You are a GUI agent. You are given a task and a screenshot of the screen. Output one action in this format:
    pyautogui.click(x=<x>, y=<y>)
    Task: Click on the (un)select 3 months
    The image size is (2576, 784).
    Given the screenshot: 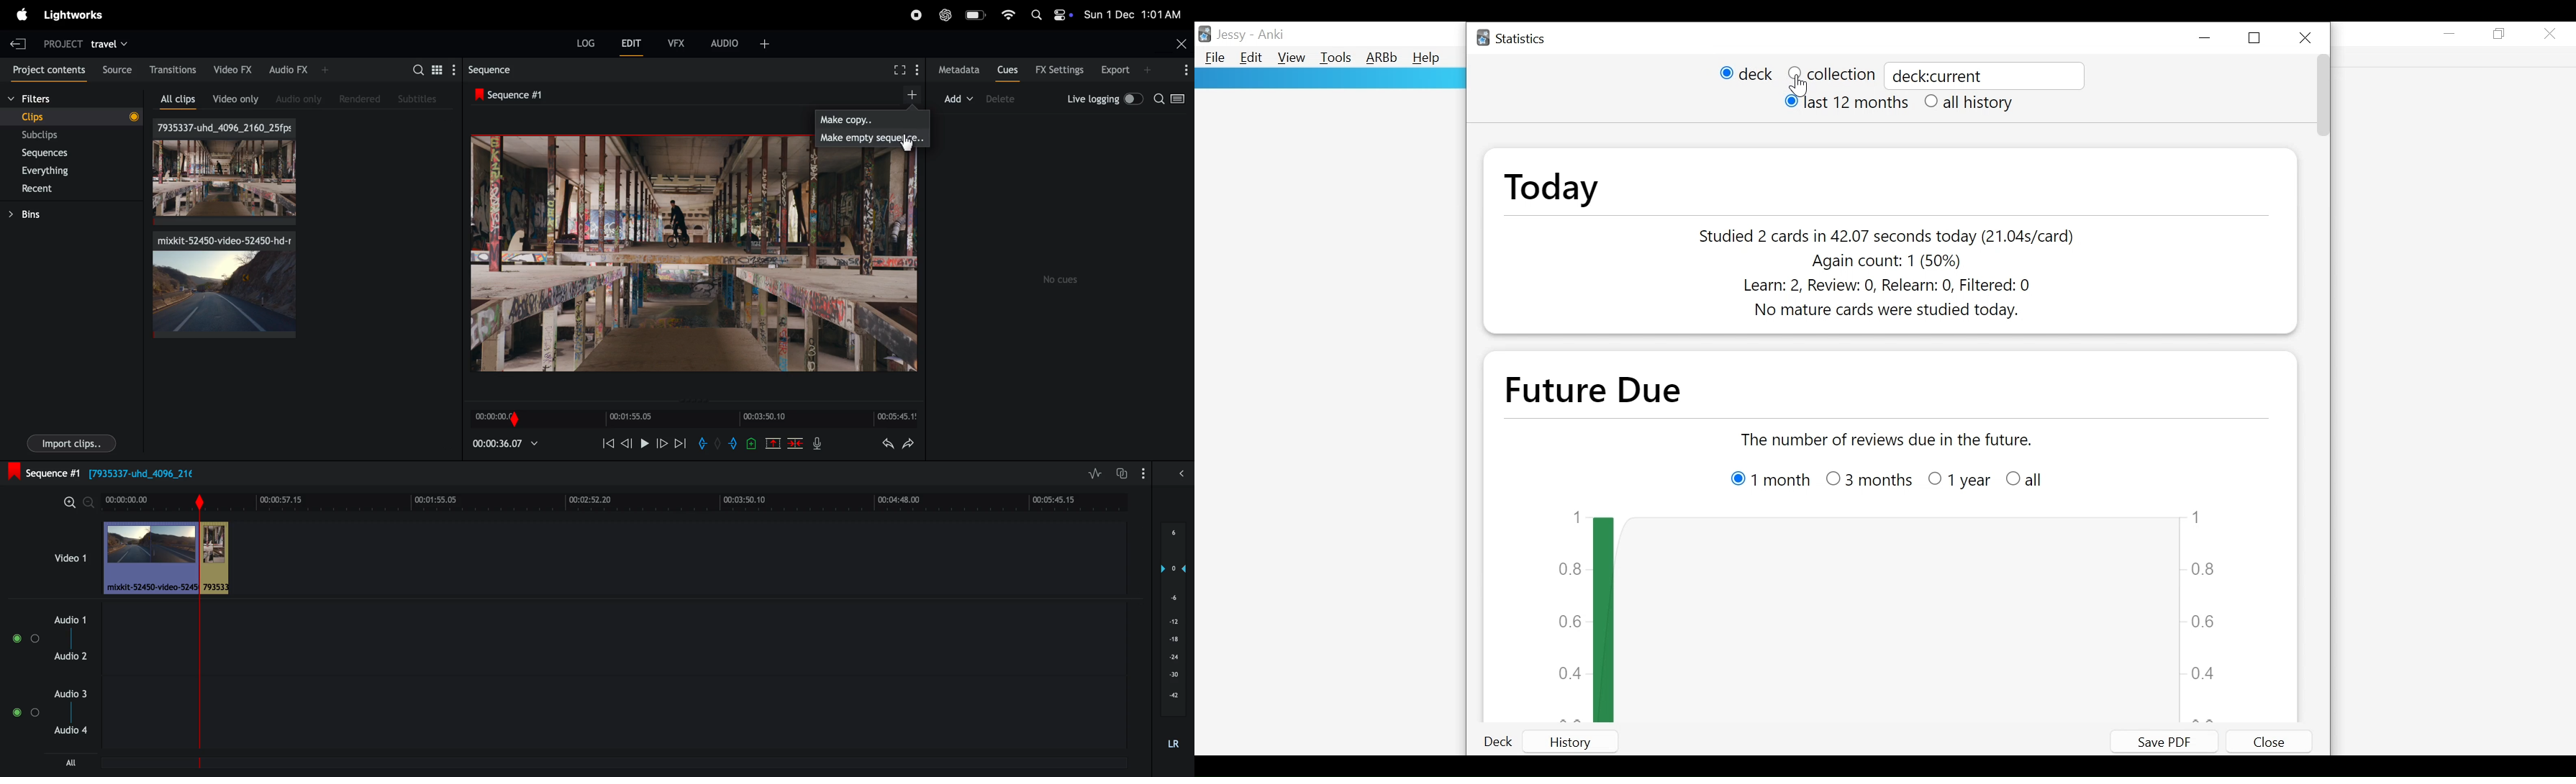 What is the action you would take?
    pyautogui.click(x=1870, y=481)
    